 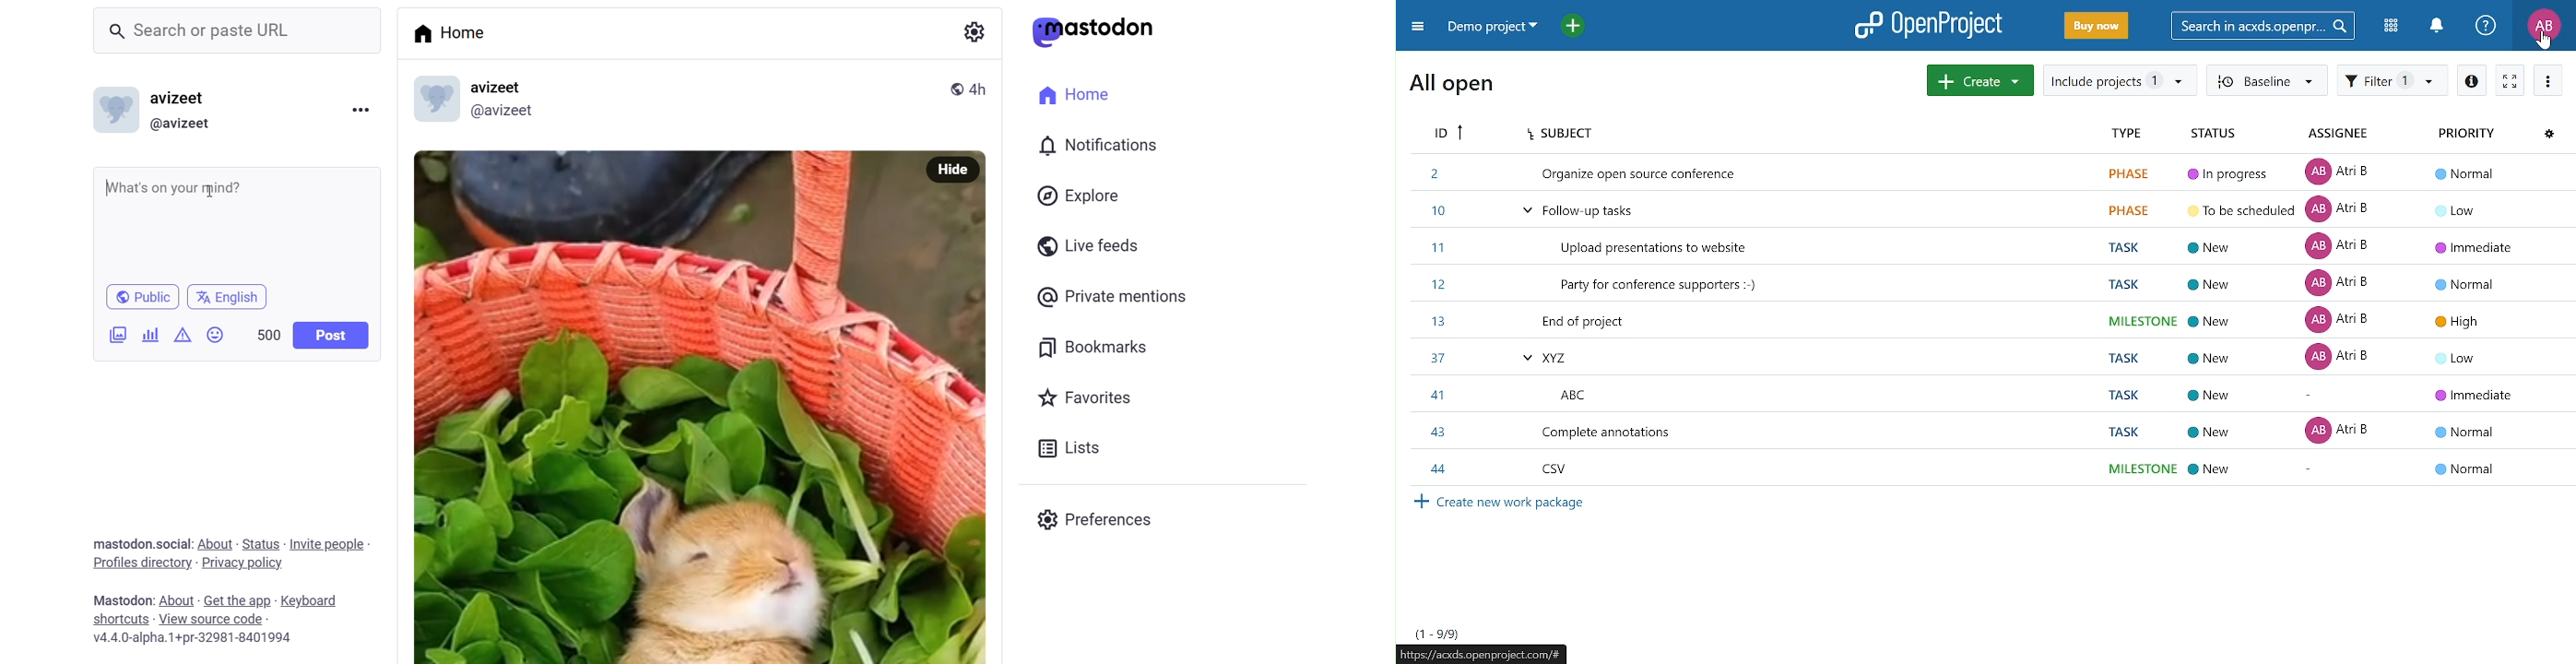 I want to click on Preferenes, so click(x=1098, y=521).